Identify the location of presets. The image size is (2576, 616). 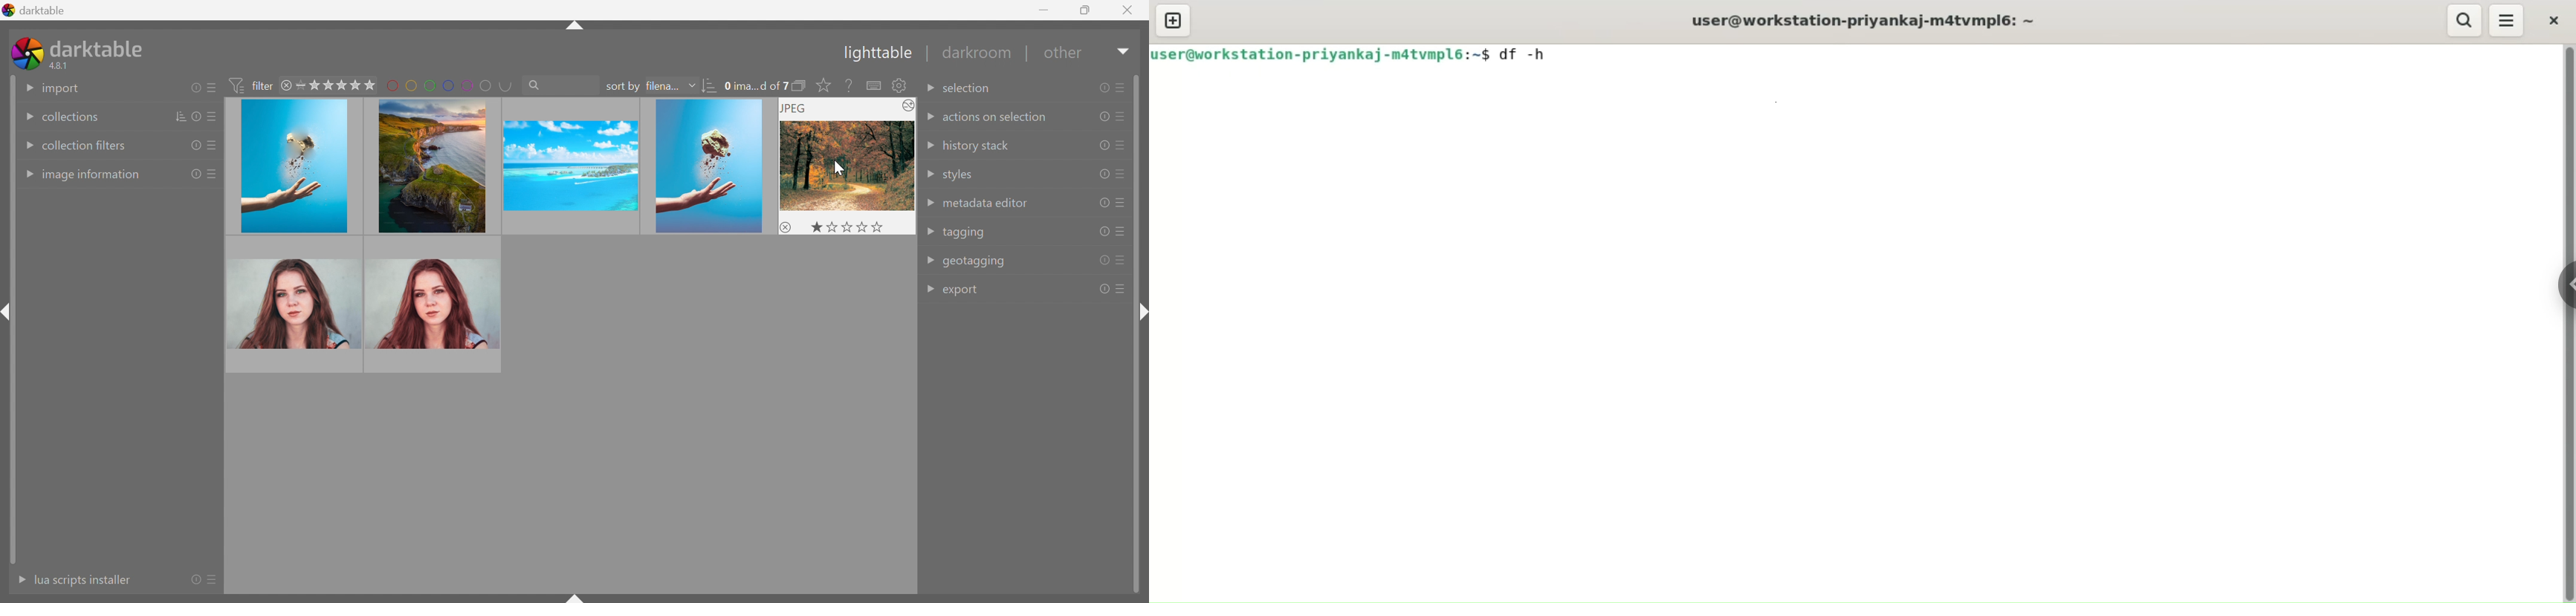
(1121, 173).